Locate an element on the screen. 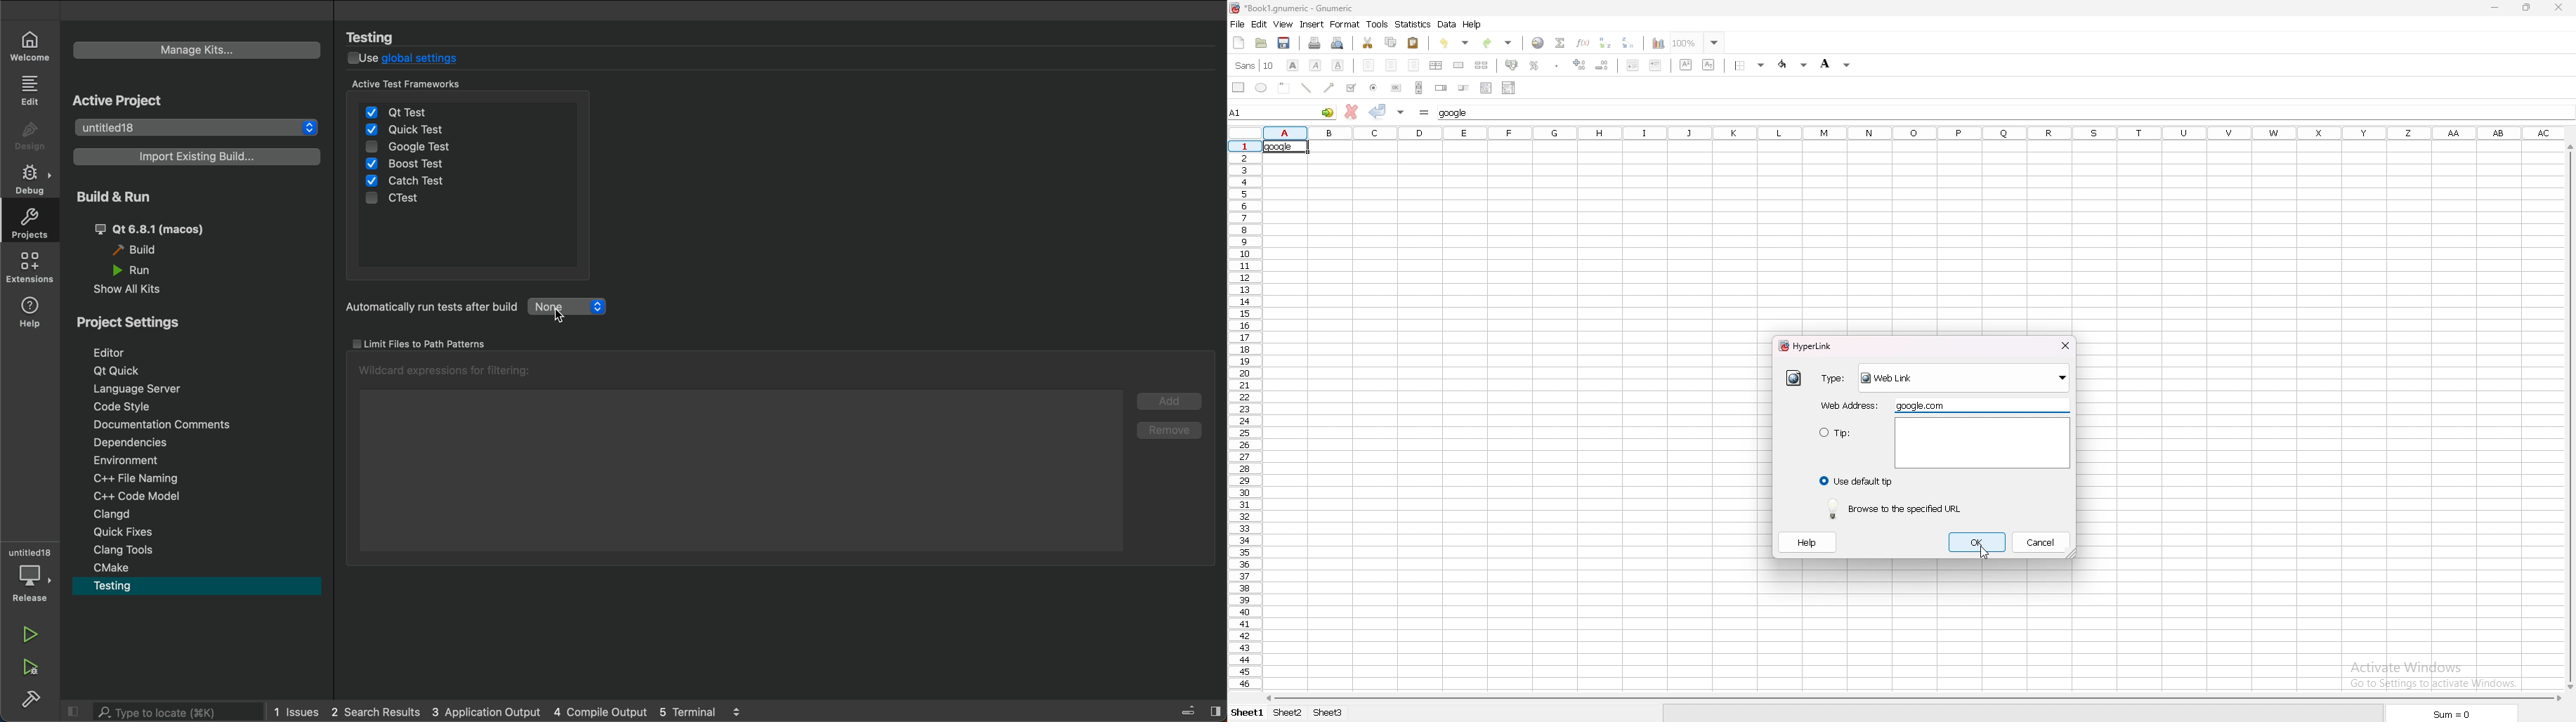  help is located at coordinates (1473, 24).